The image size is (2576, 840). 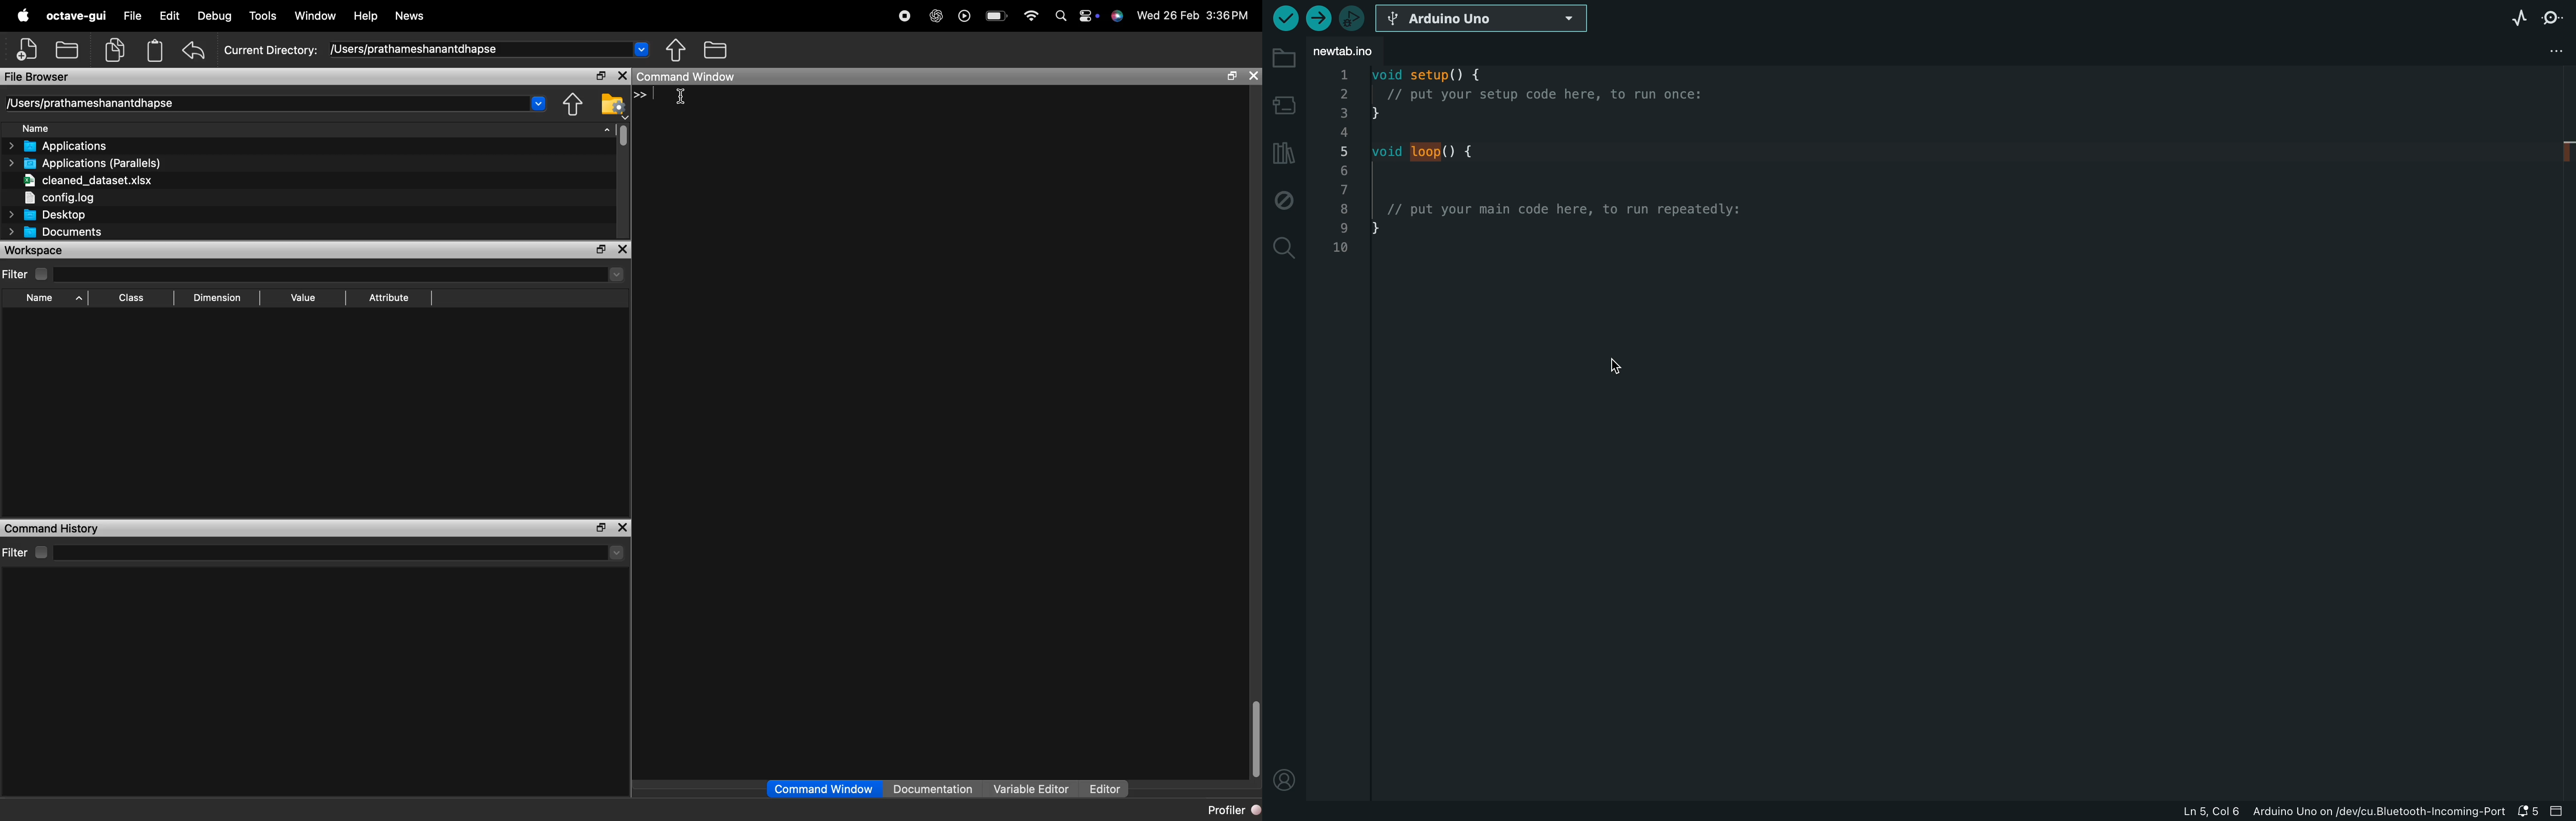 I want to click on File Browser, so click(x=294, y=77).